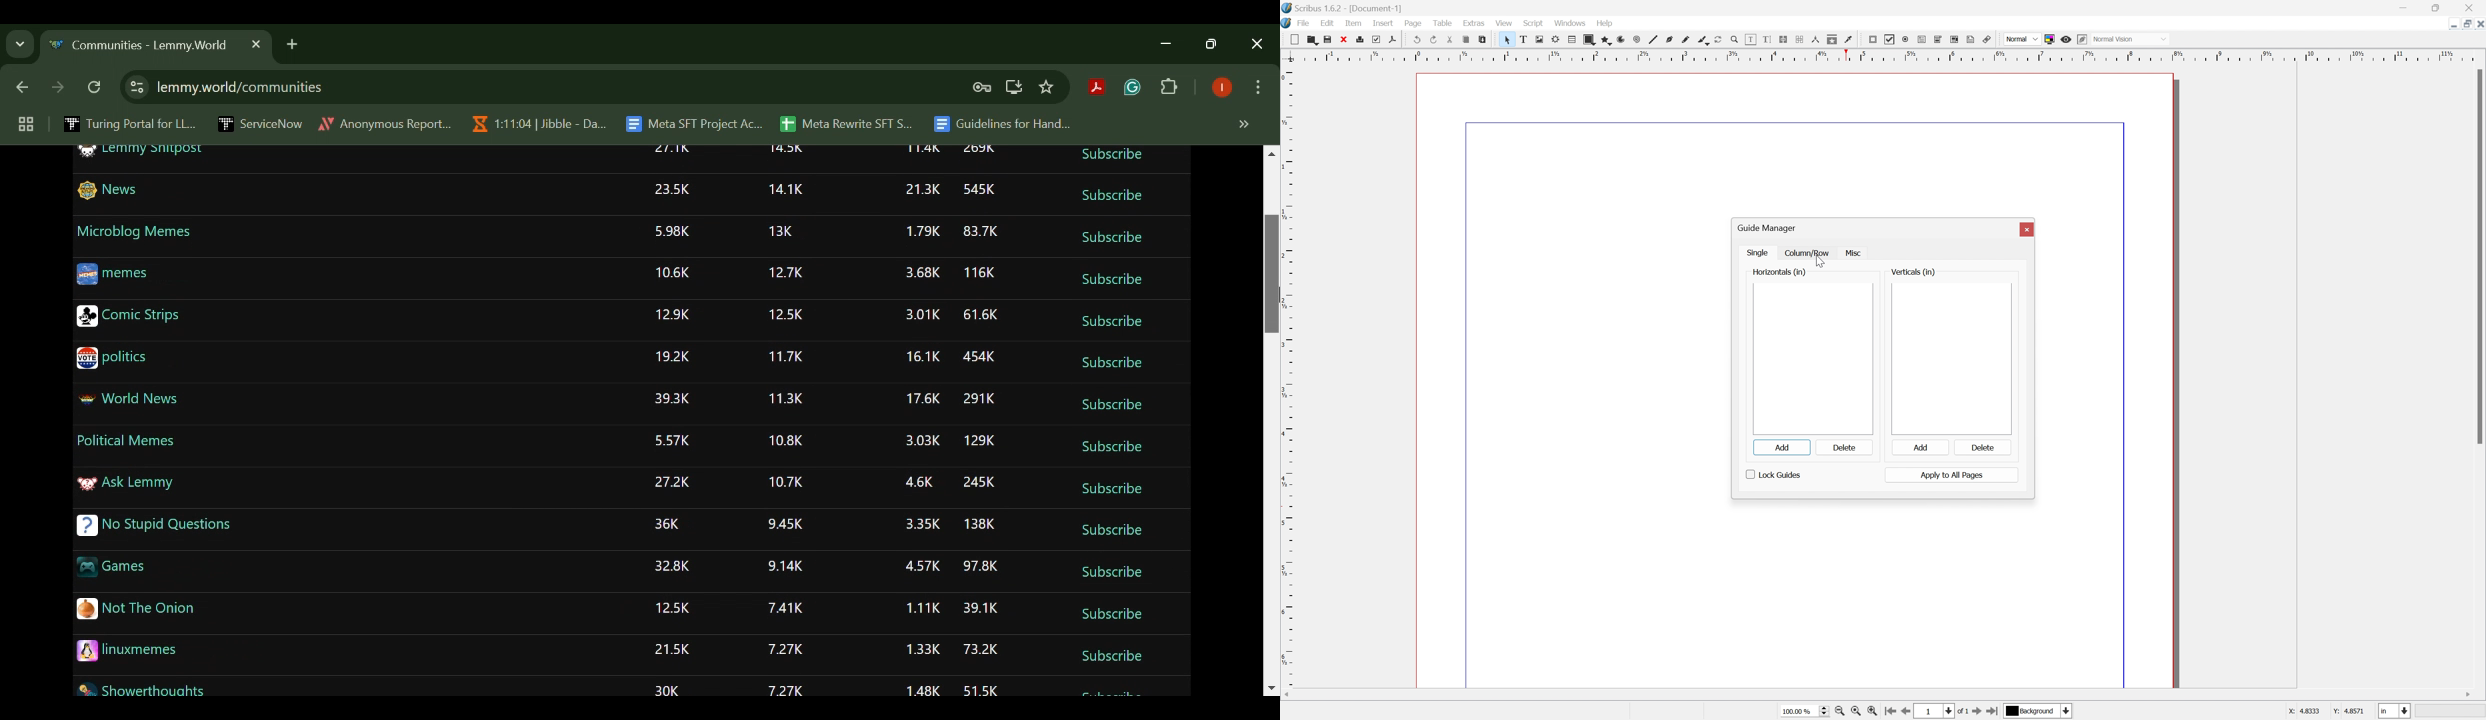 The image size is (2492, 728). I want to click on scribus 1.6.2 - [document-1], so click(1342, 7).